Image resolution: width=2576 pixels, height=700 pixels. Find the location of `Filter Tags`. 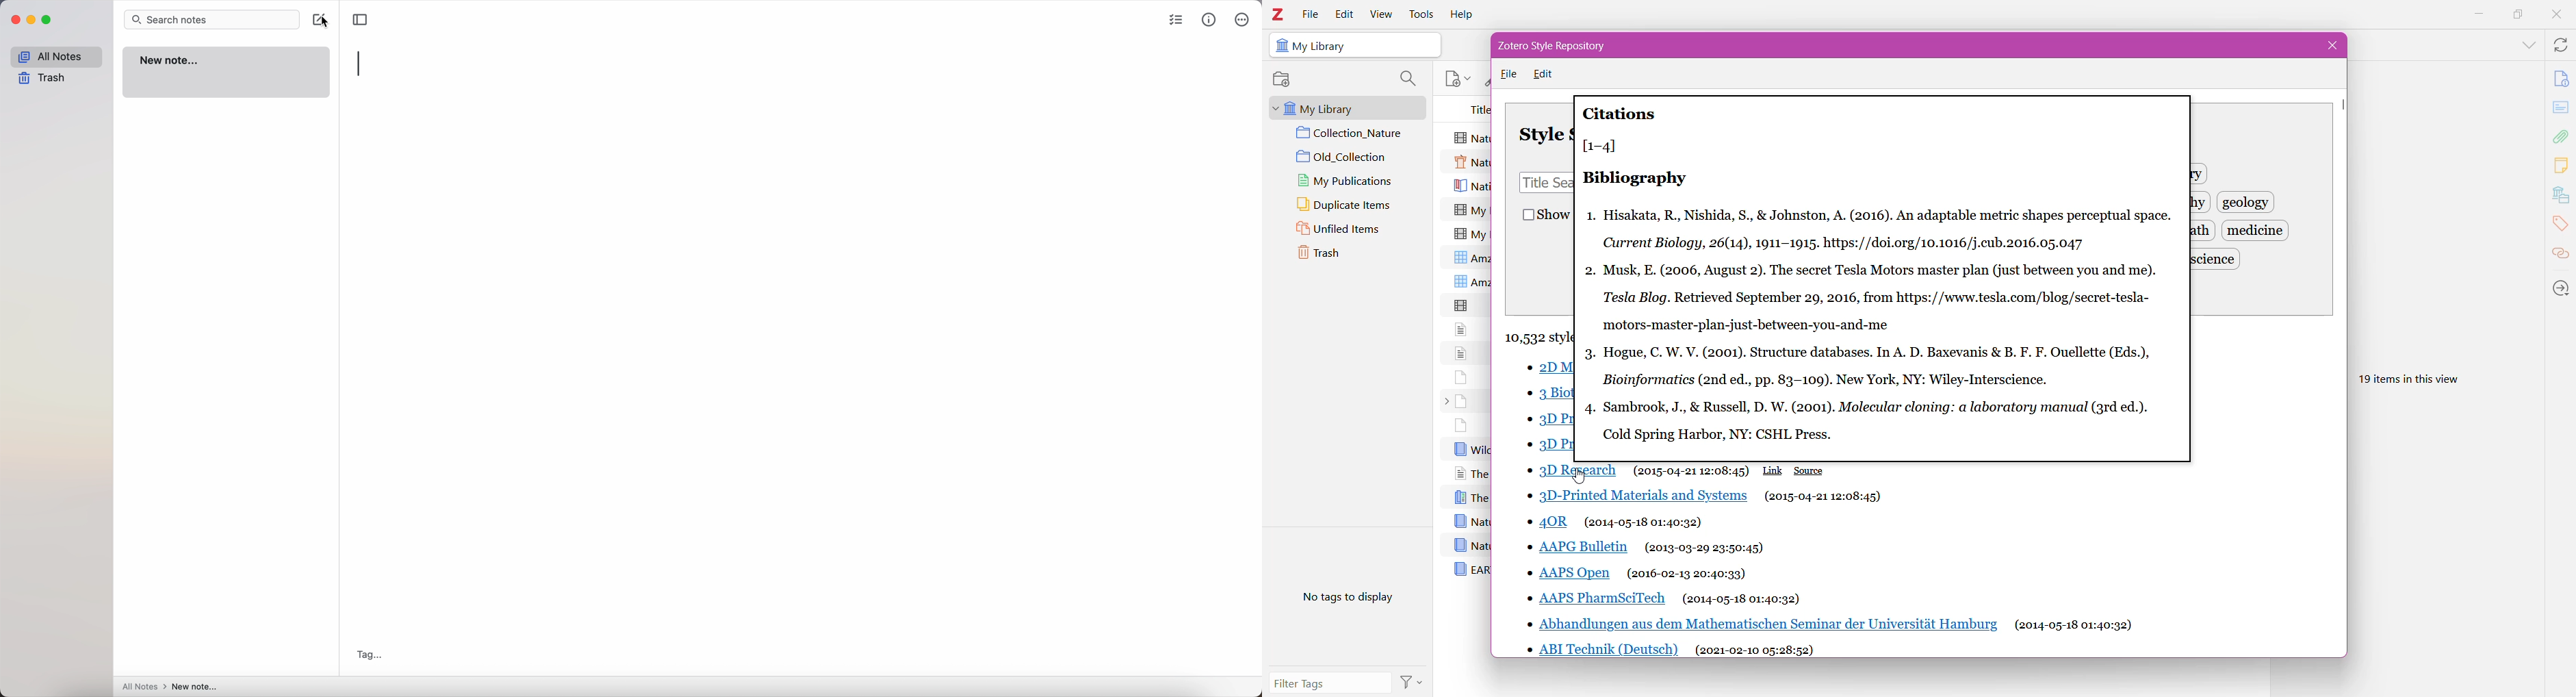

Filter Tags is located at coordinates (1331, 683).